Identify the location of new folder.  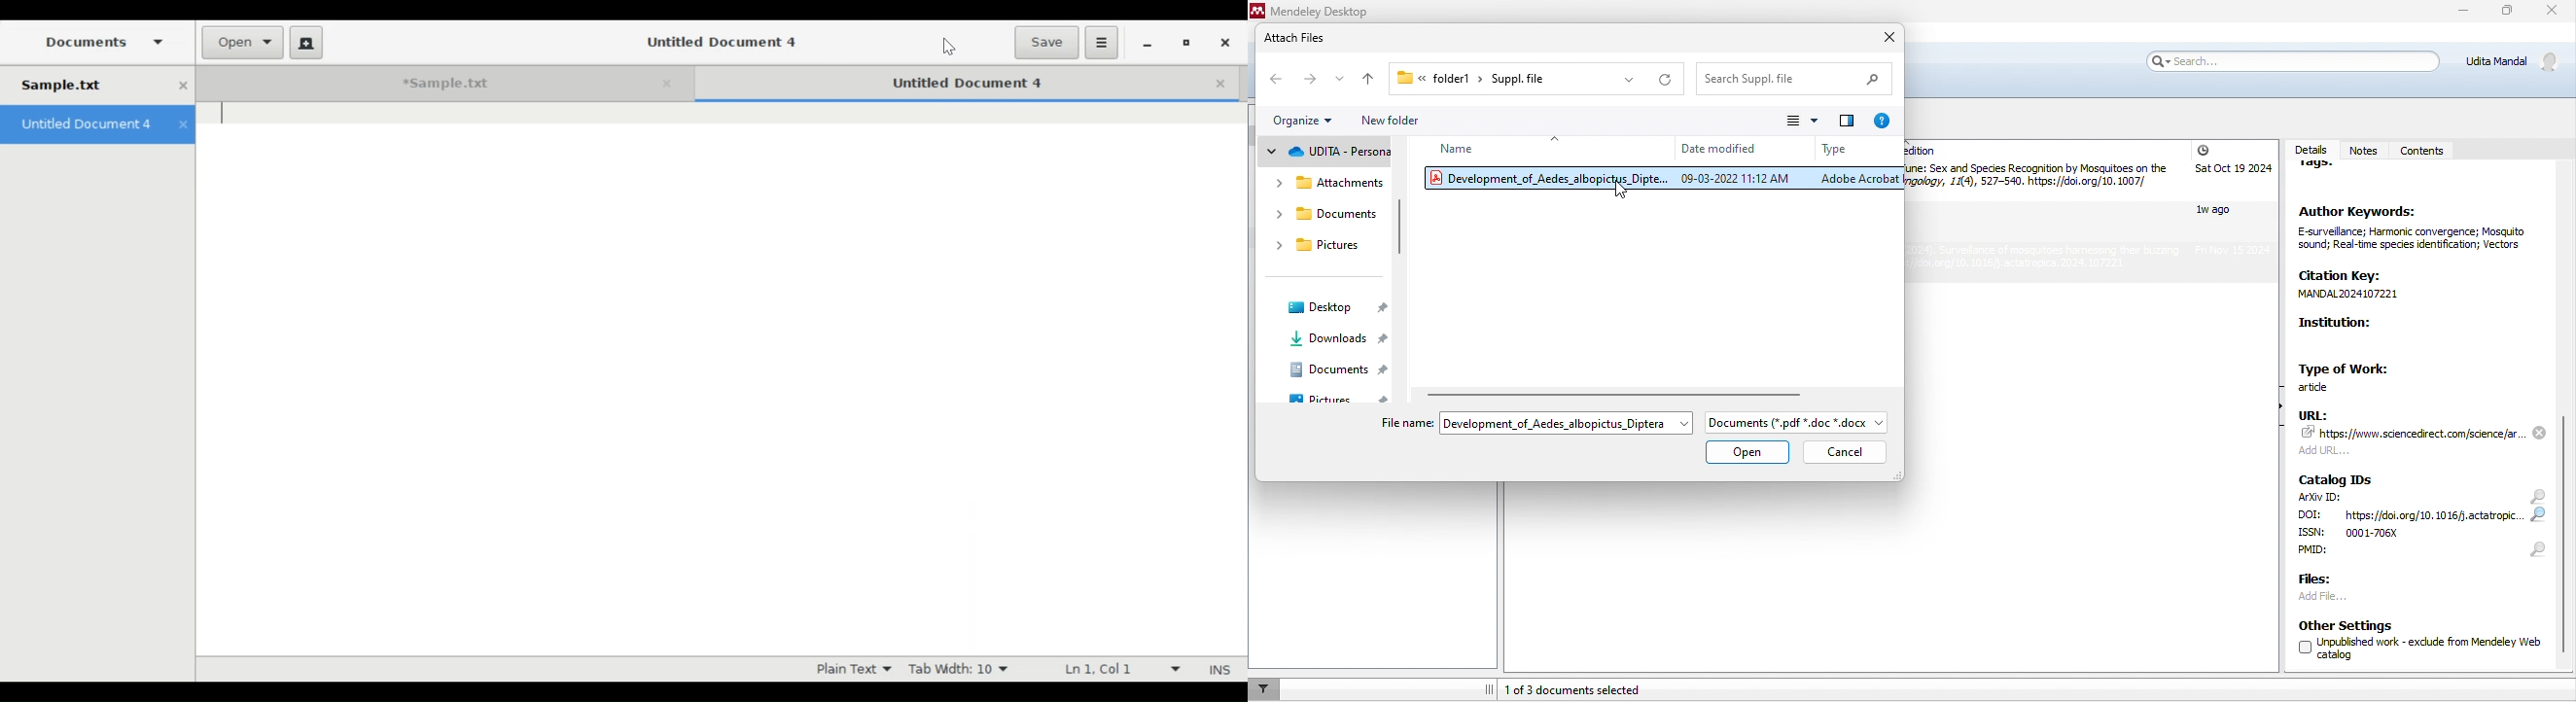
(1420, 123).